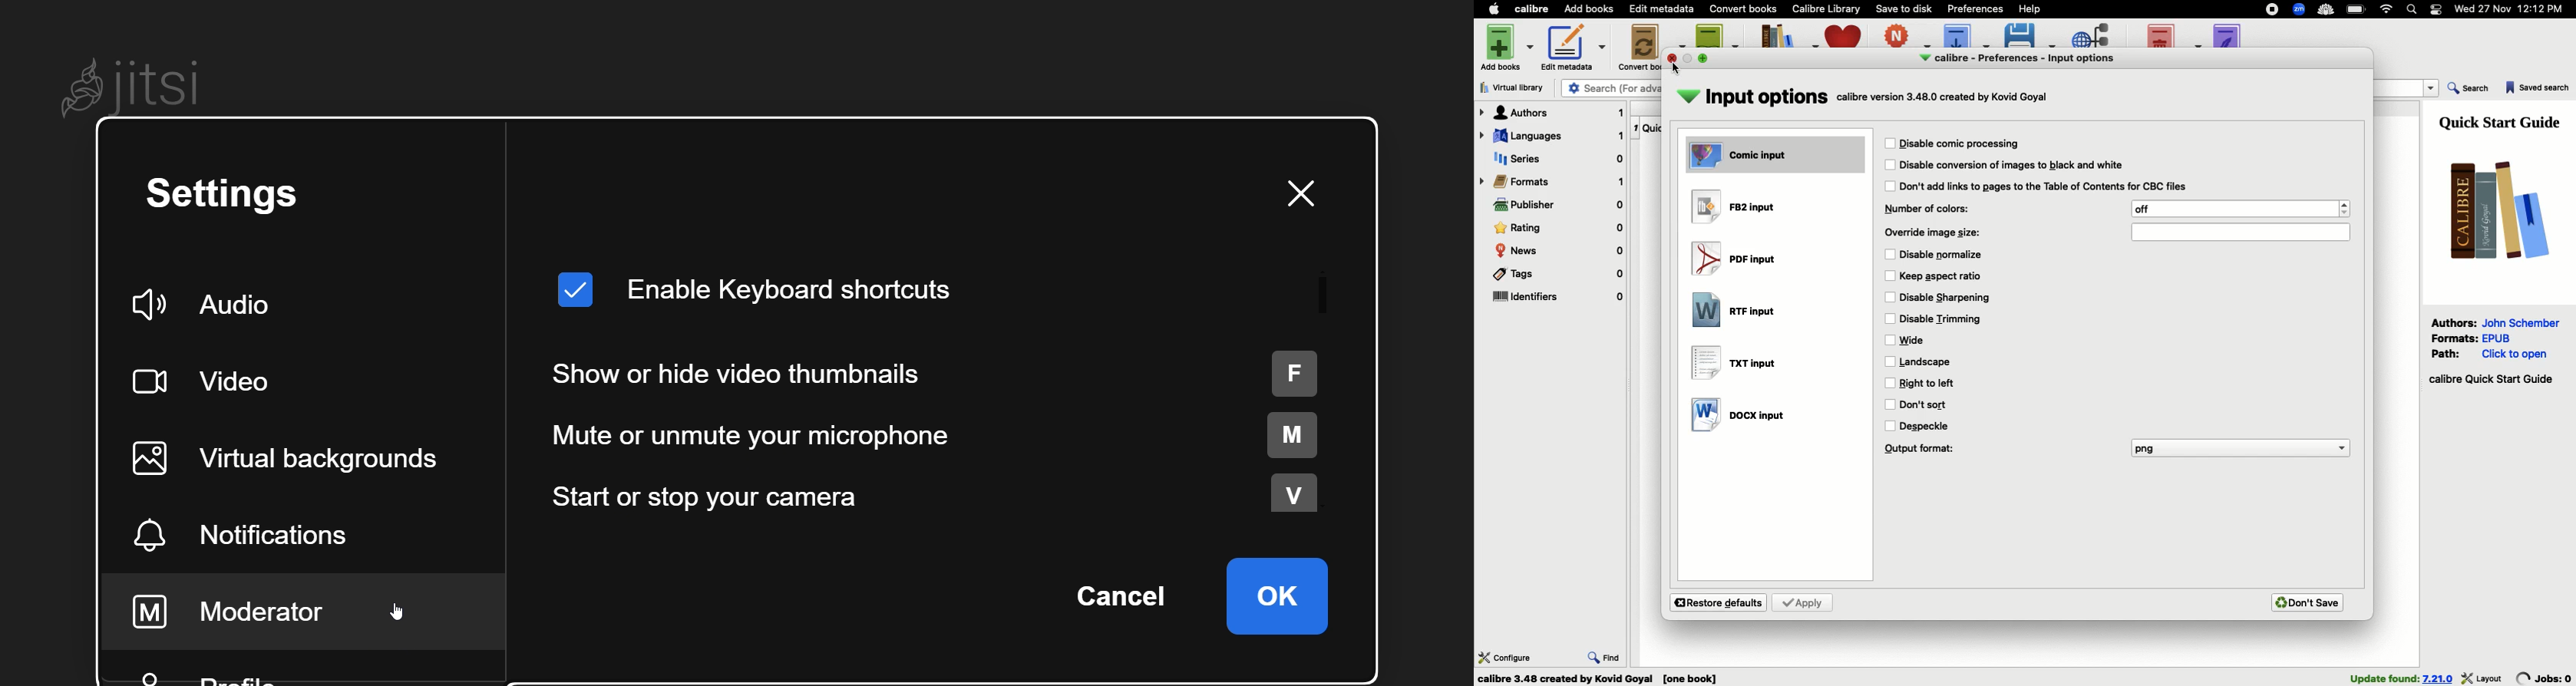 The image size is (2576, 700). Describe the element at coordinates (1920, 340) in the screenshot. I see `Wide` at that location.